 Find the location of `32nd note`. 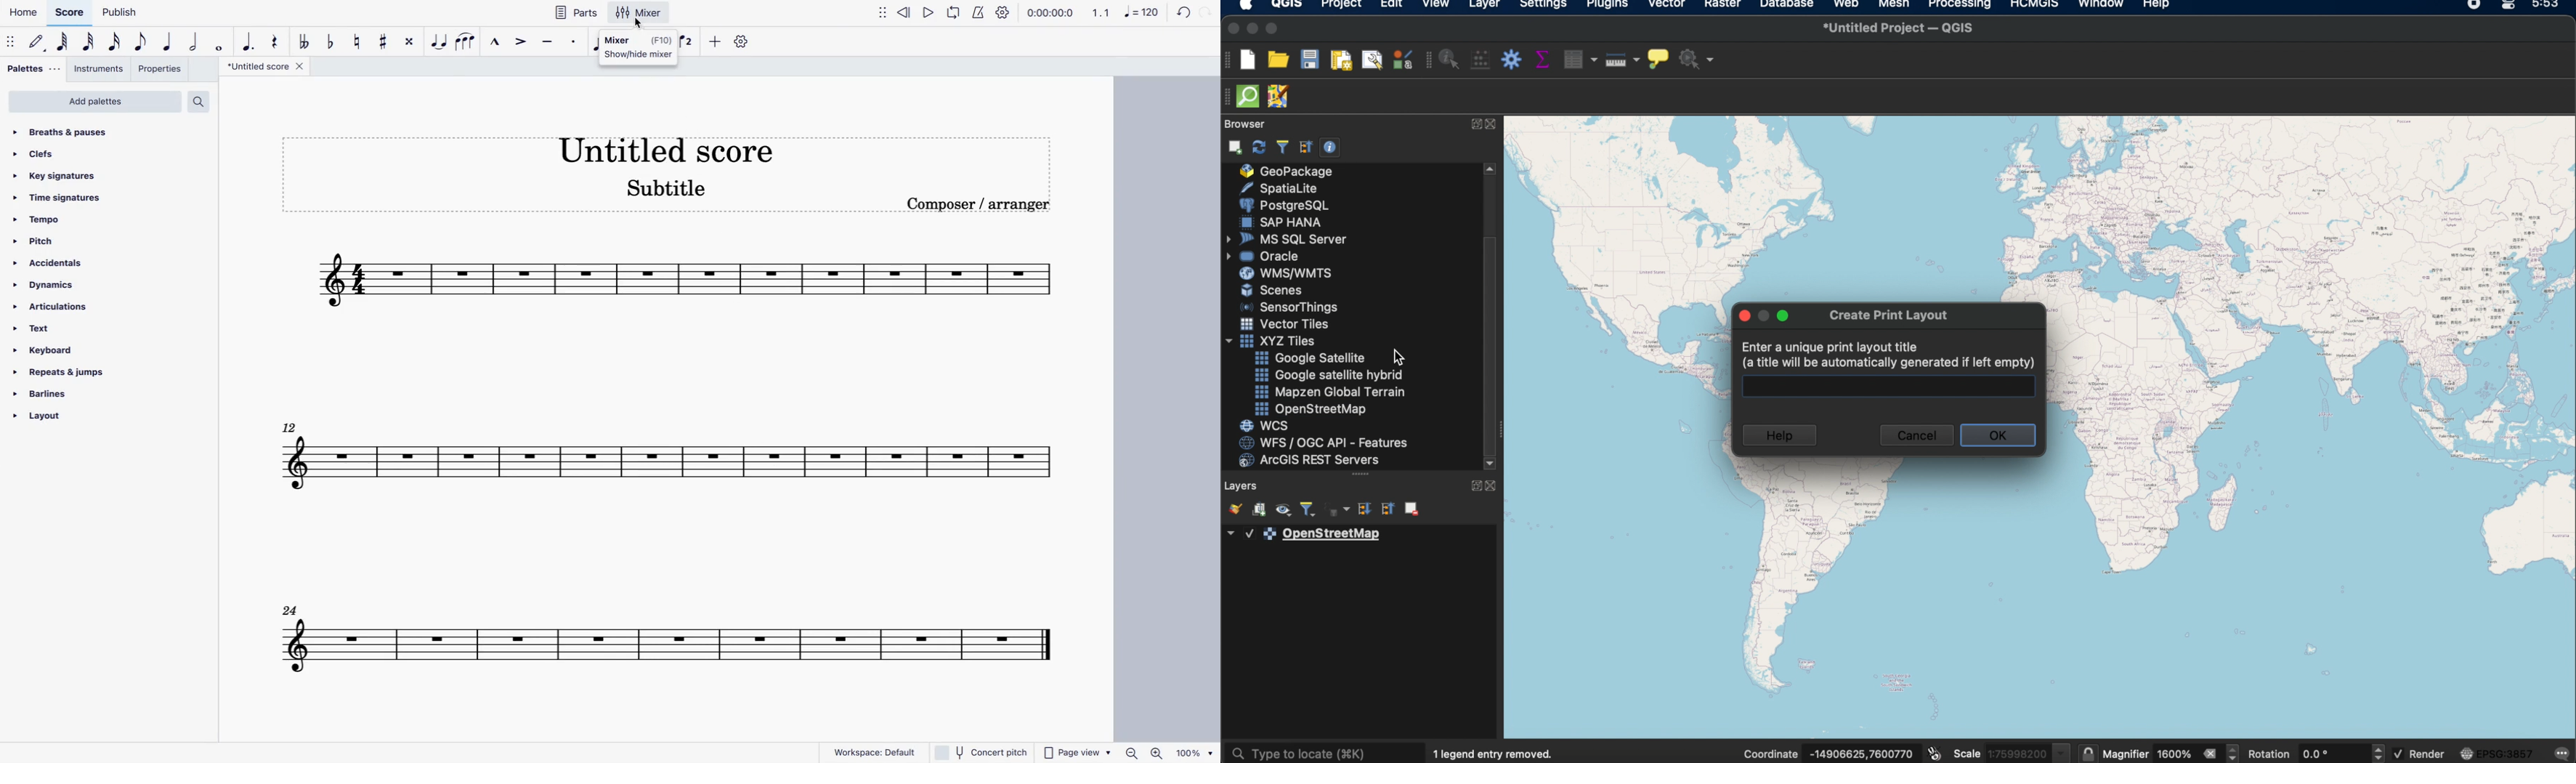

32nd note is located at coordinates (90, 42).